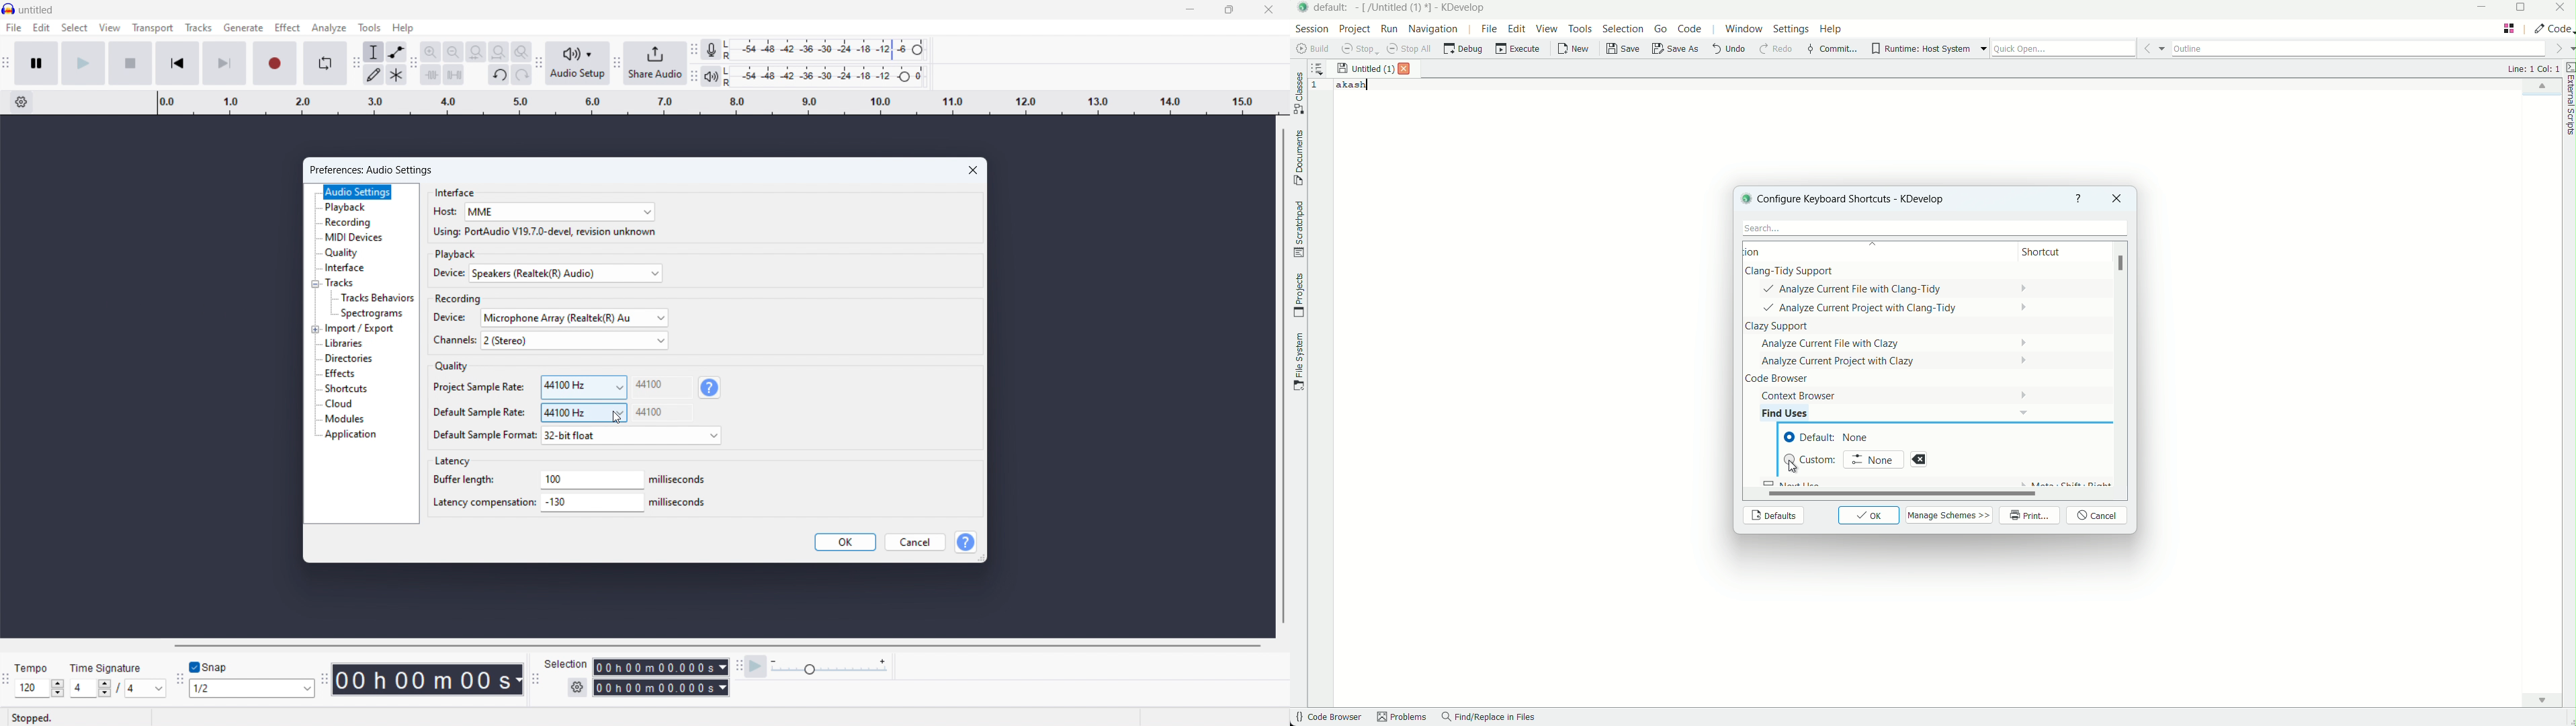 The width and height of the screenshot is (2576, 728). Describe the element at coordinates (357, 192) in the screenshot. I see `audio settings` at that location.